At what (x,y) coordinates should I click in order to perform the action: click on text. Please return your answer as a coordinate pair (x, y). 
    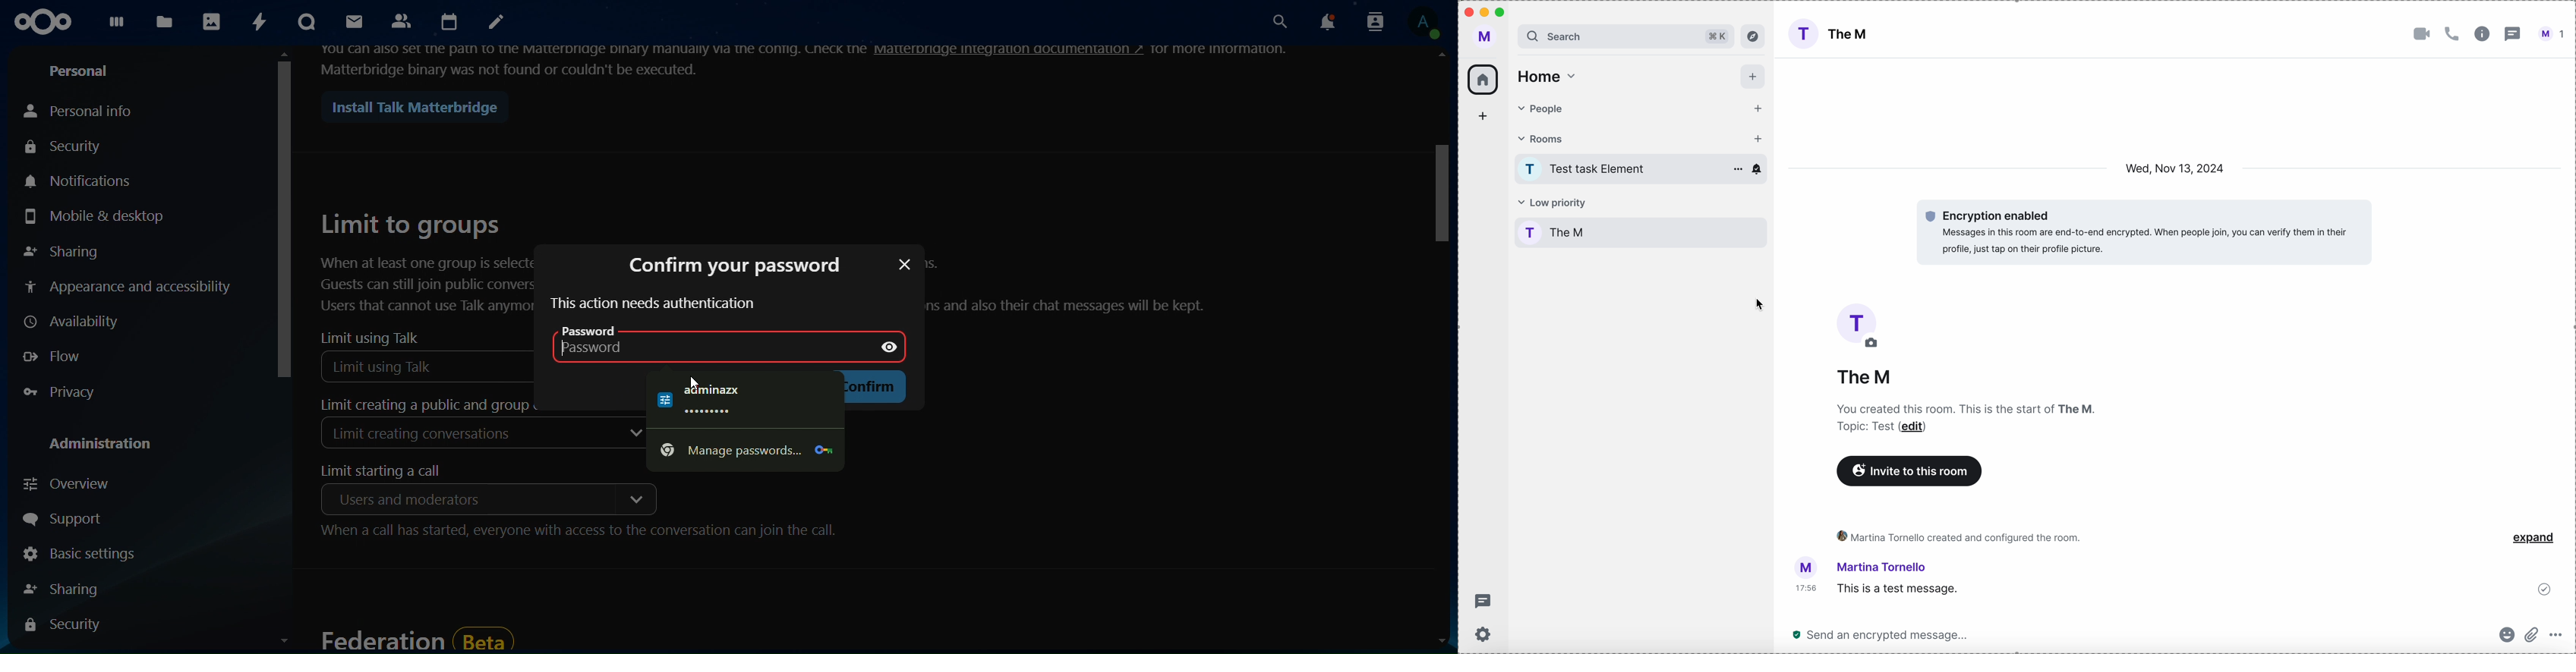
    Looking at the image, I should click on (1076, 288).